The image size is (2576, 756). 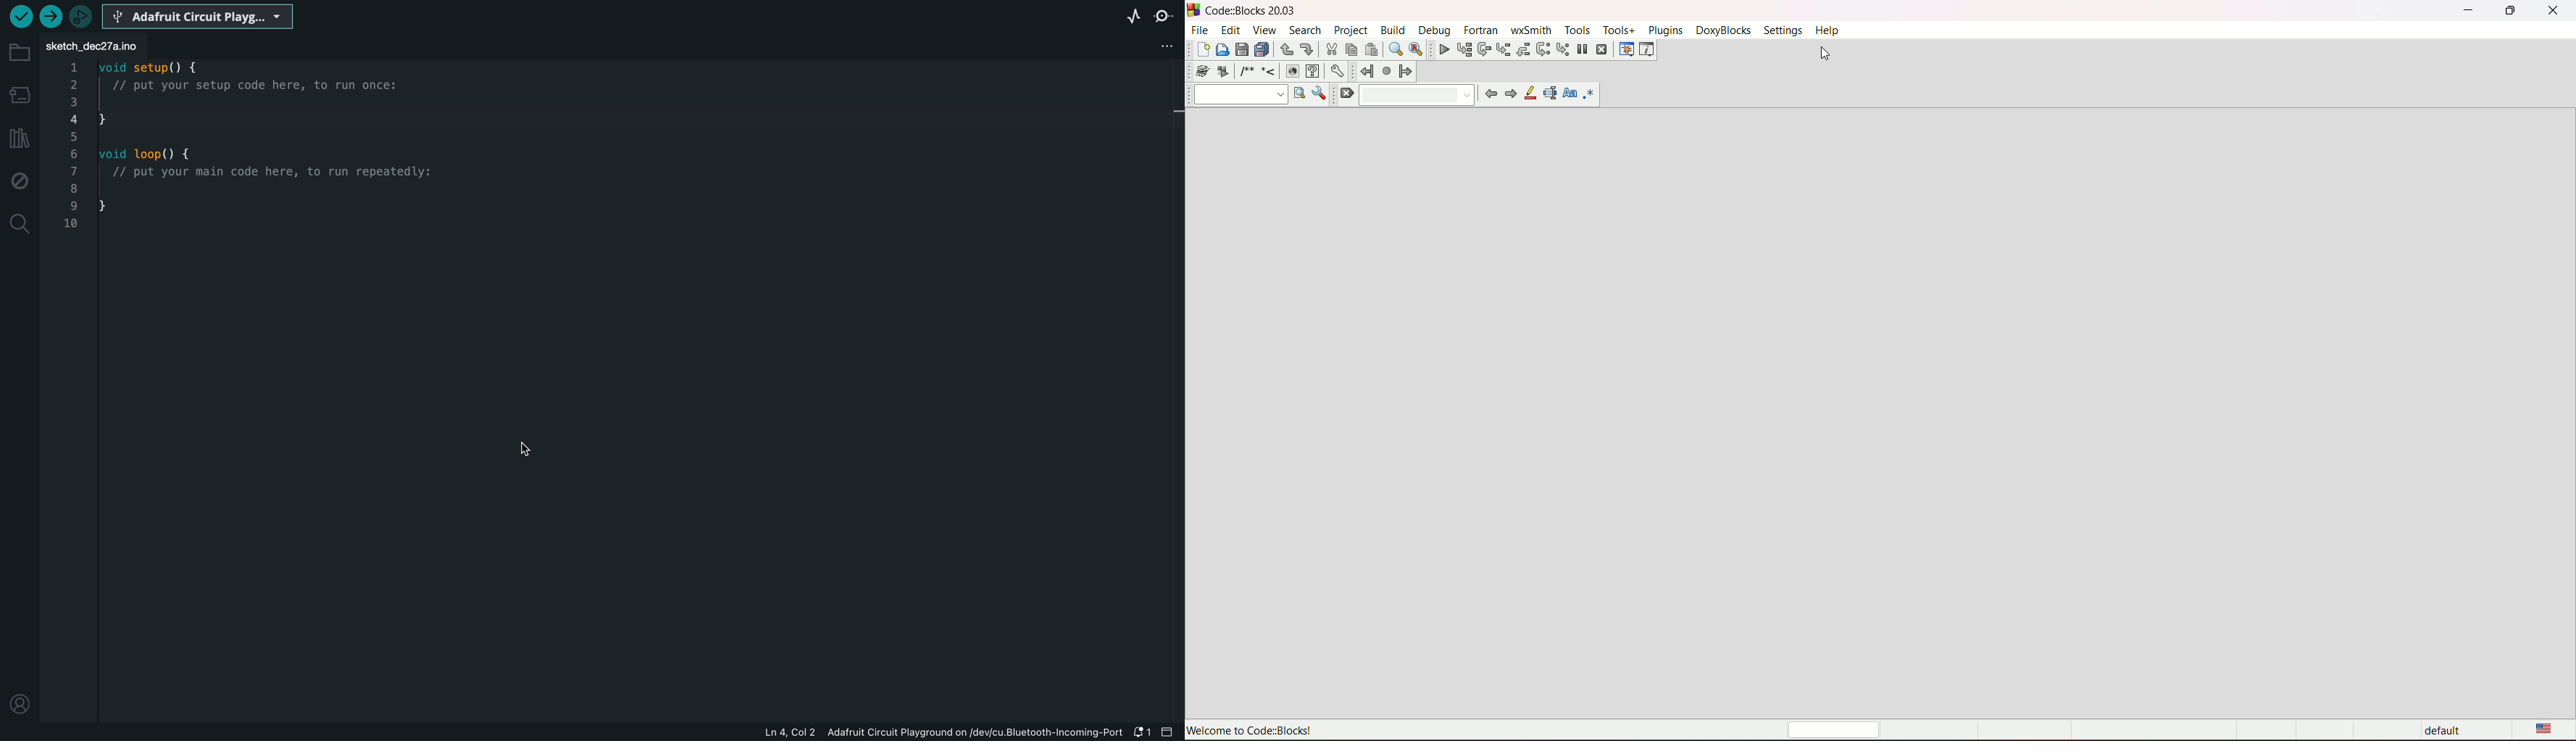 I want to click on search, so click(x=1304, y=30).